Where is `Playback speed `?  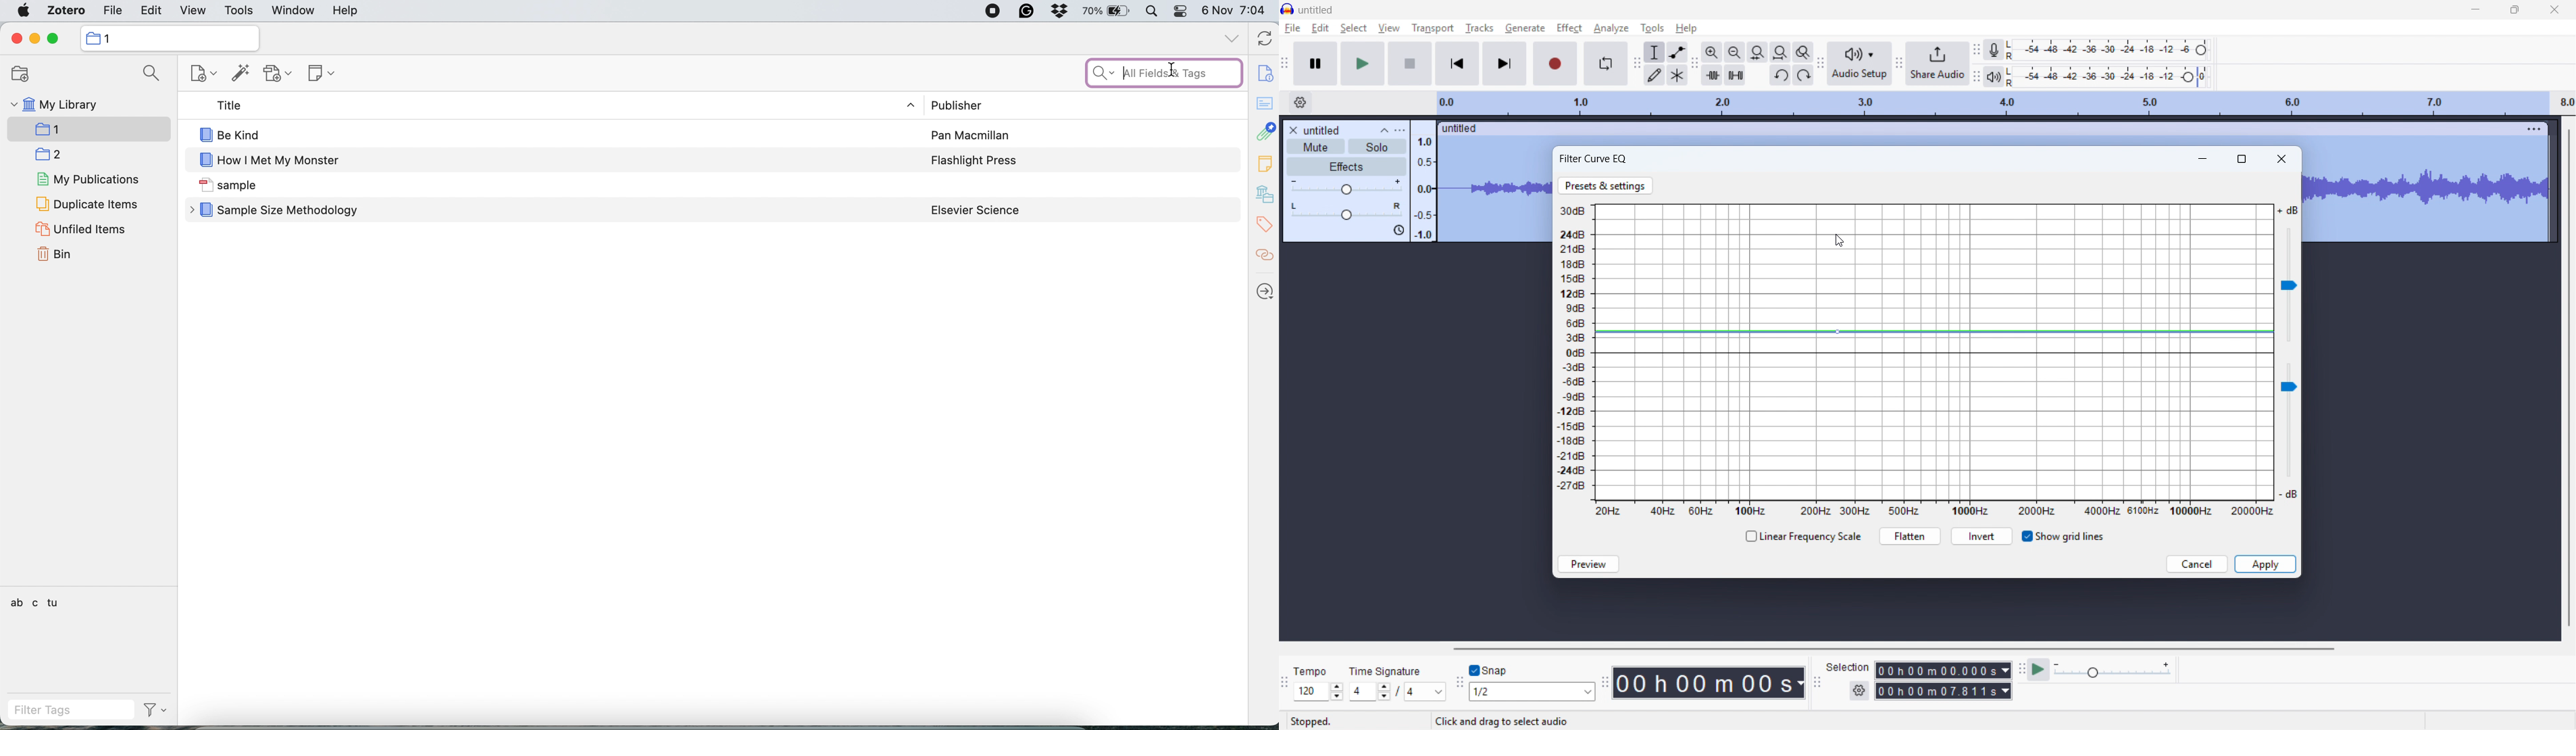 Playback speed  is located at coordinates (2112, 671).